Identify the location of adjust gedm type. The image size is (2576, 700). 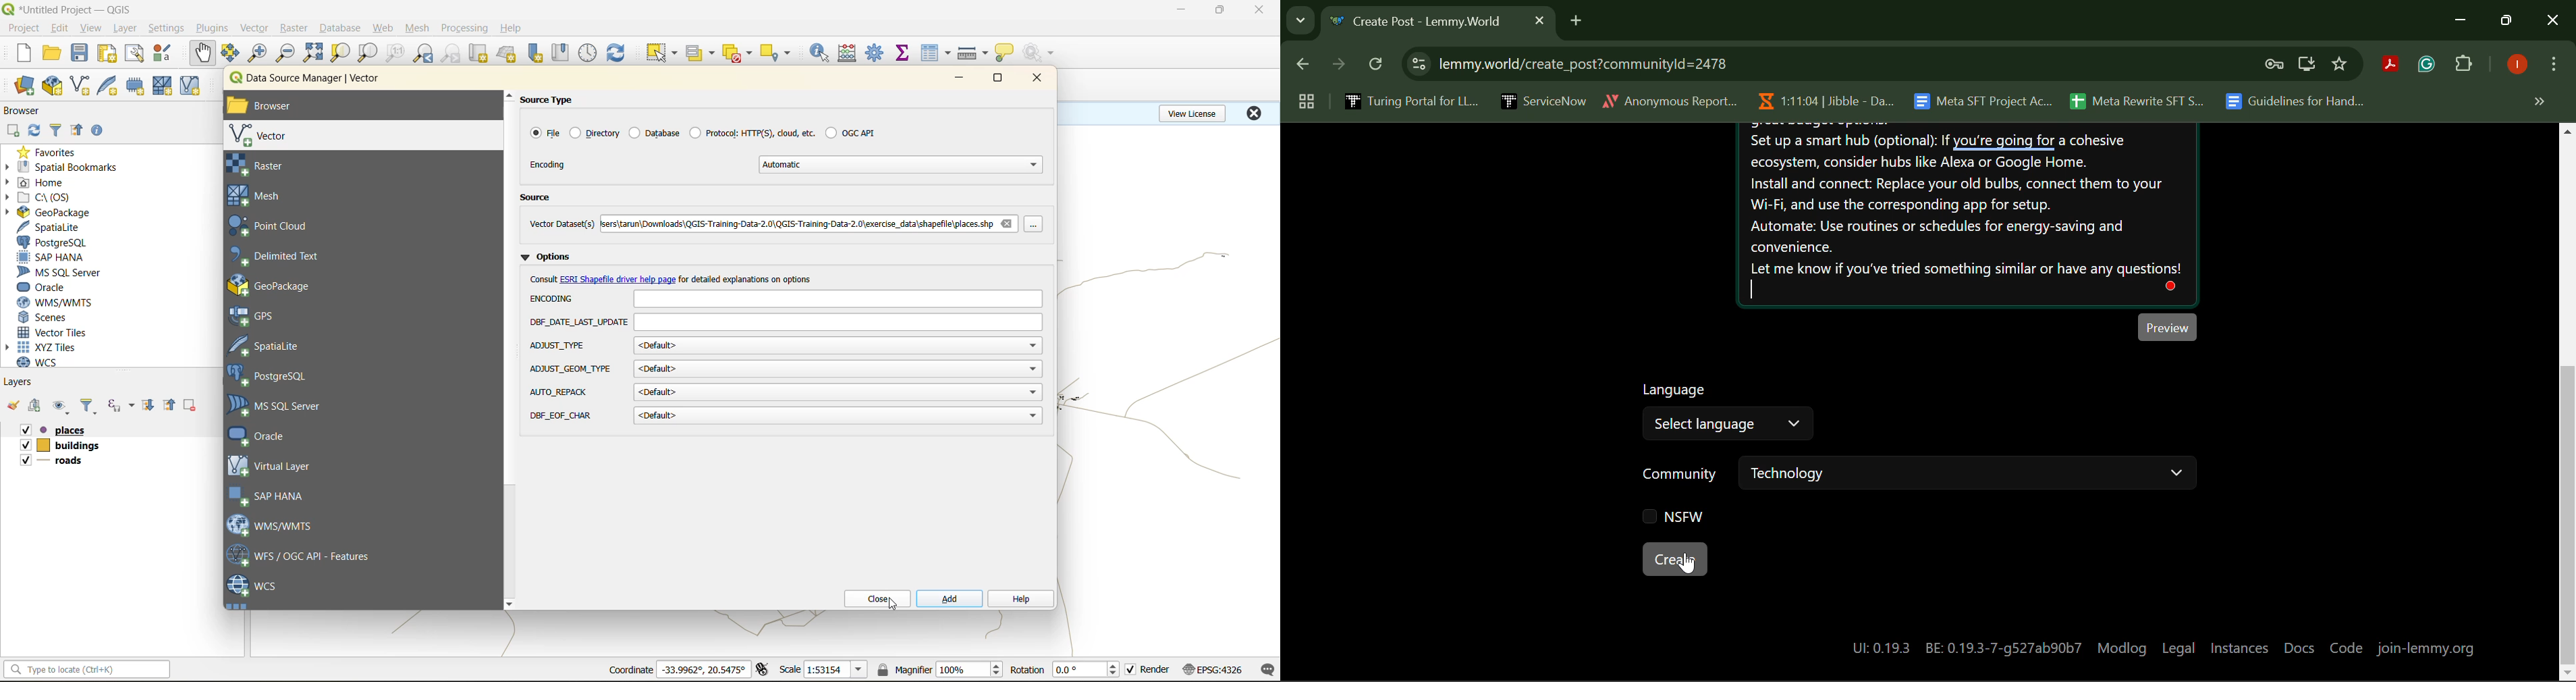
(571, 369).